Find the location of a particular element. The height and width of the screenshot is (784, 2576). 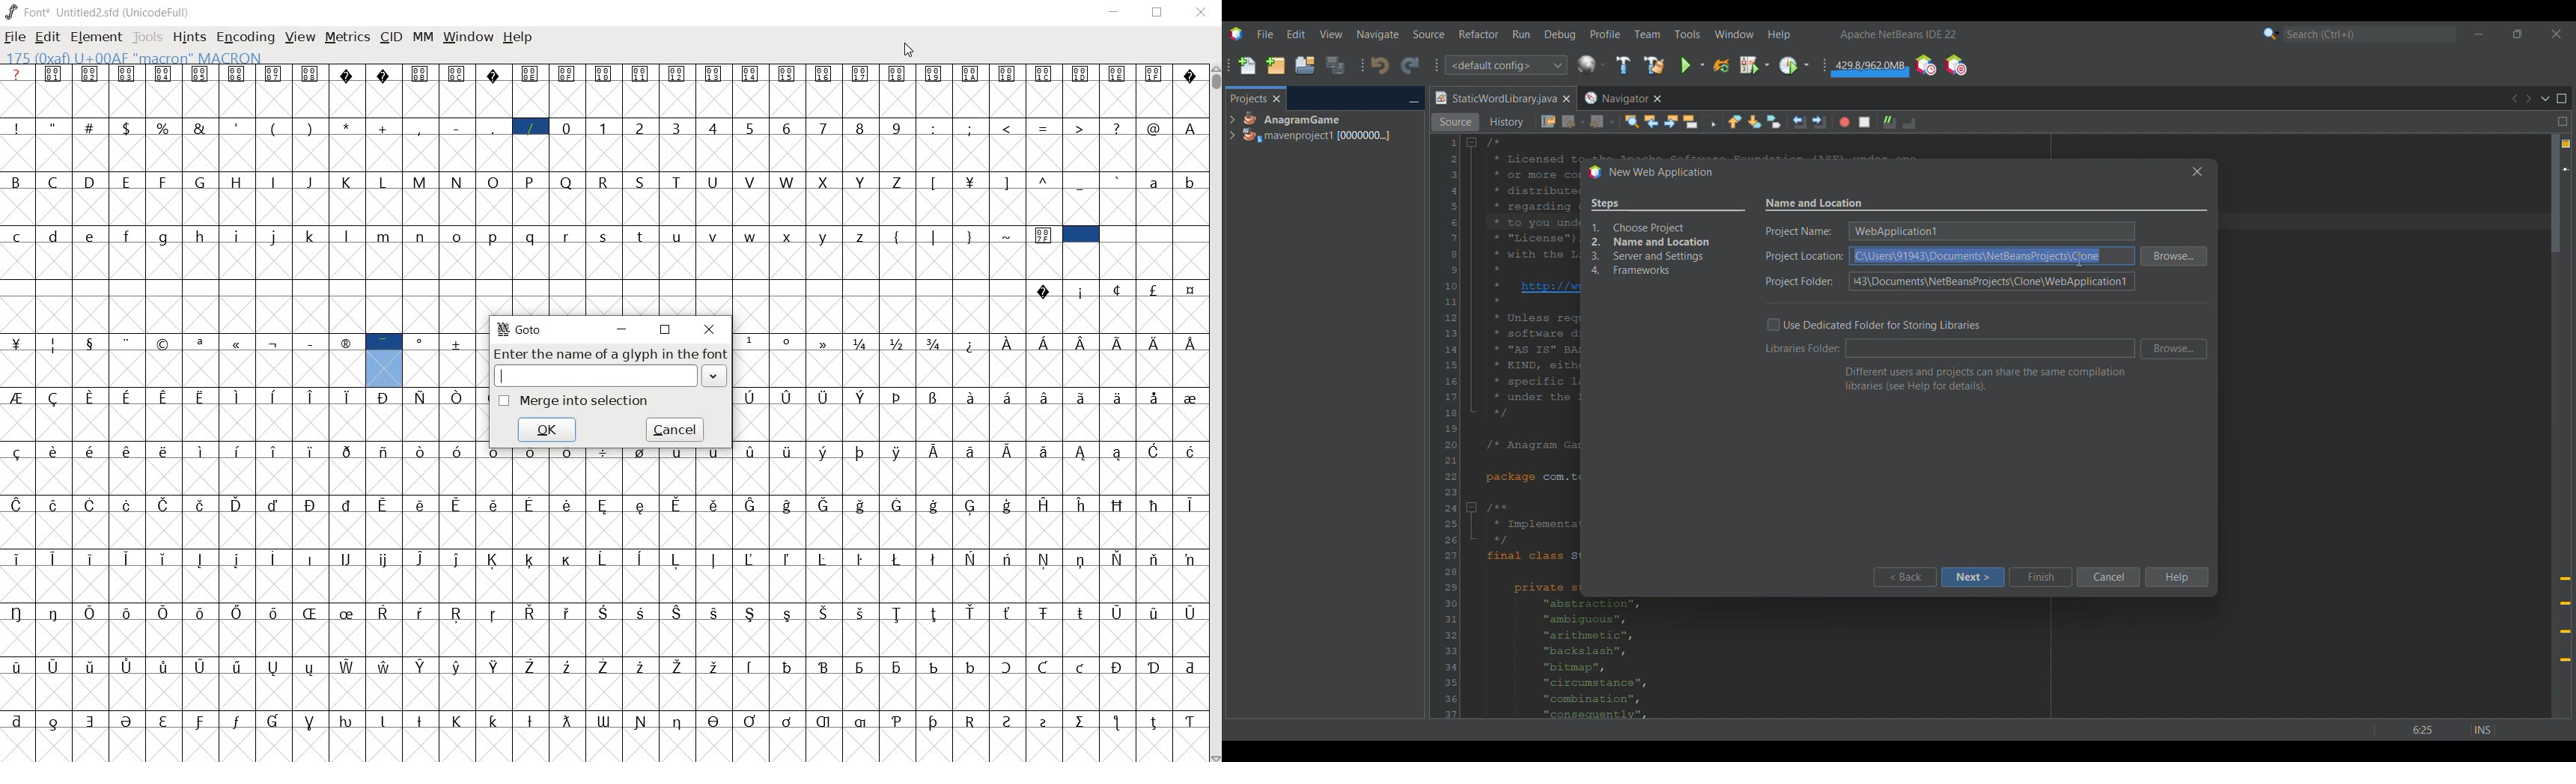

ENCODING is located at coordinates (246, 37).